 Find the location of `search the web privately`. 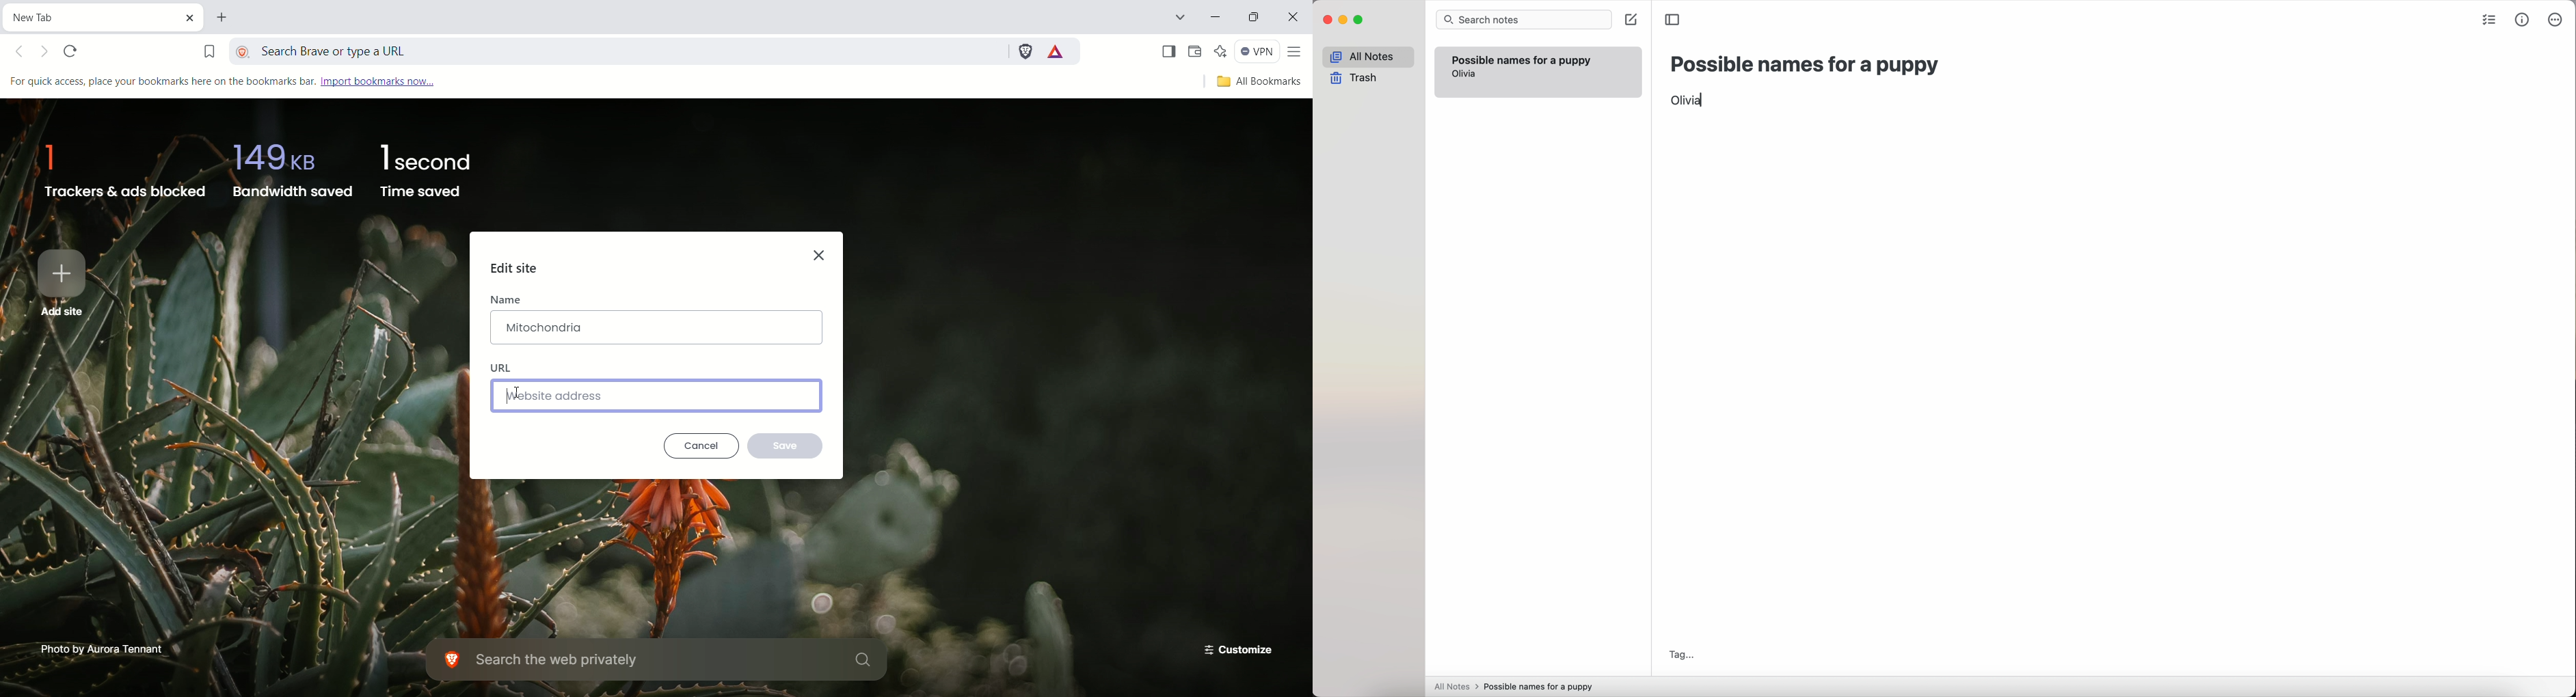

search the web privately is located at coordinates (660, 661).